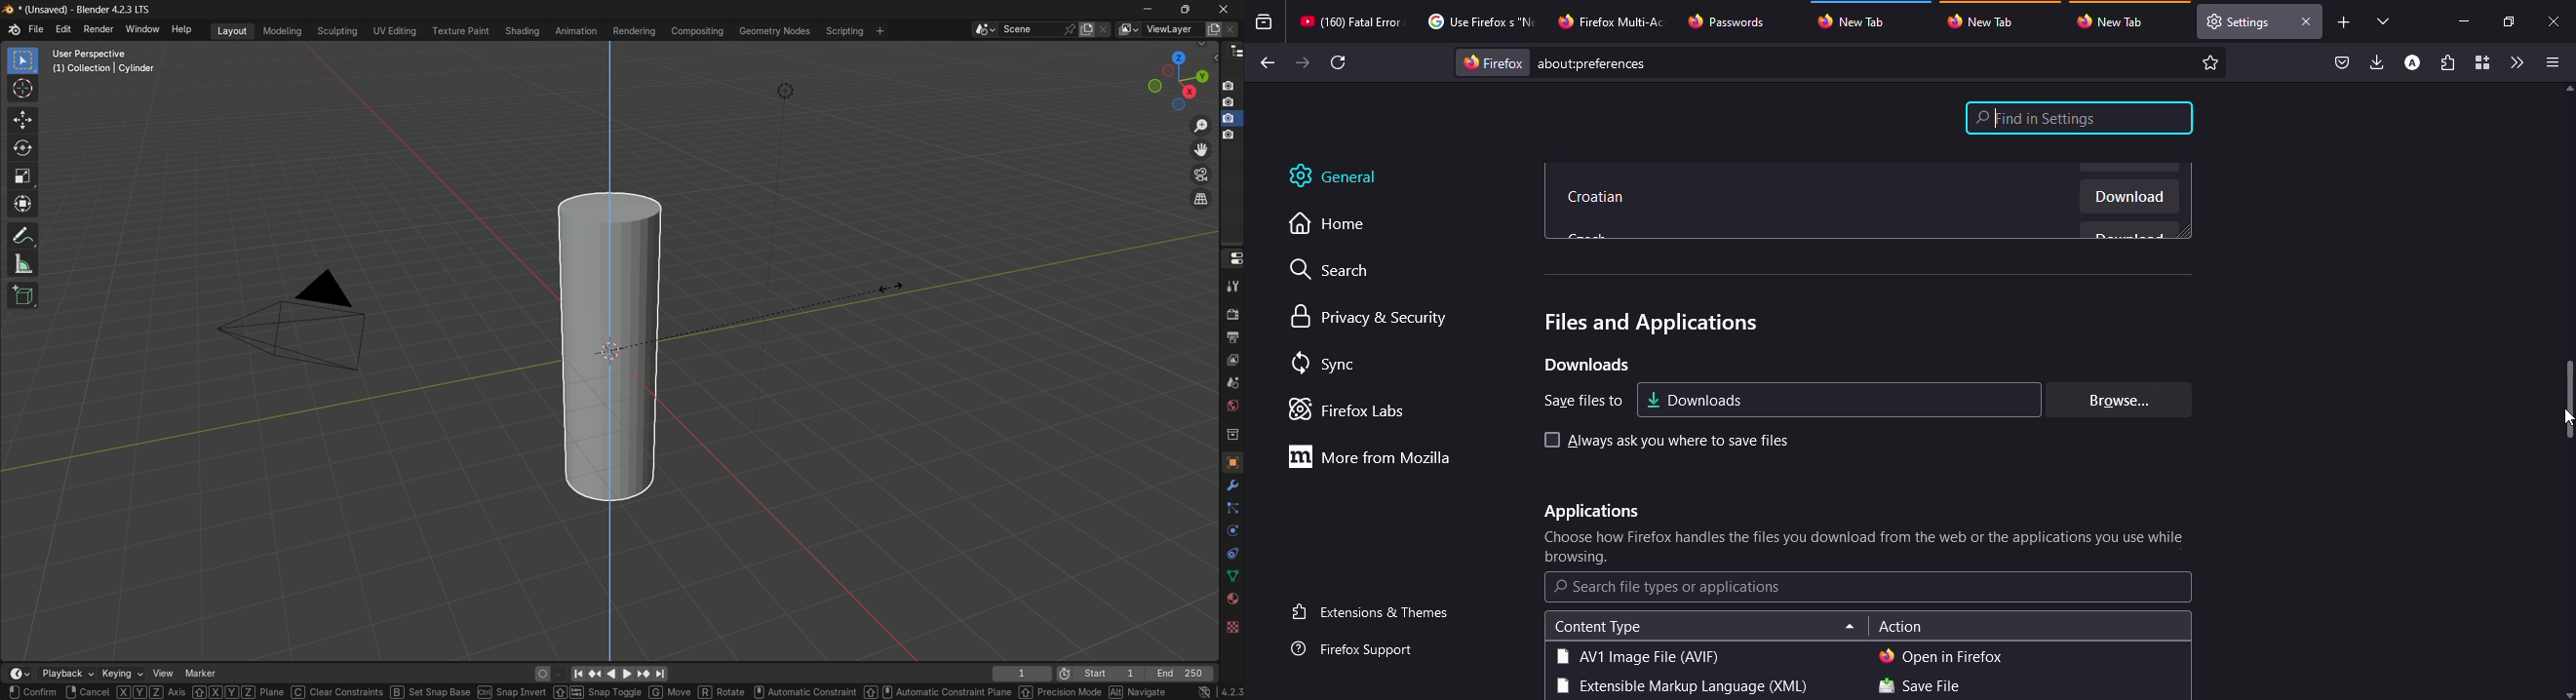 This screenshot has width=2576, height=700. Describe the element at coordinates (1201, 125) in the screenshot. I see `zoom in/out` at that location.